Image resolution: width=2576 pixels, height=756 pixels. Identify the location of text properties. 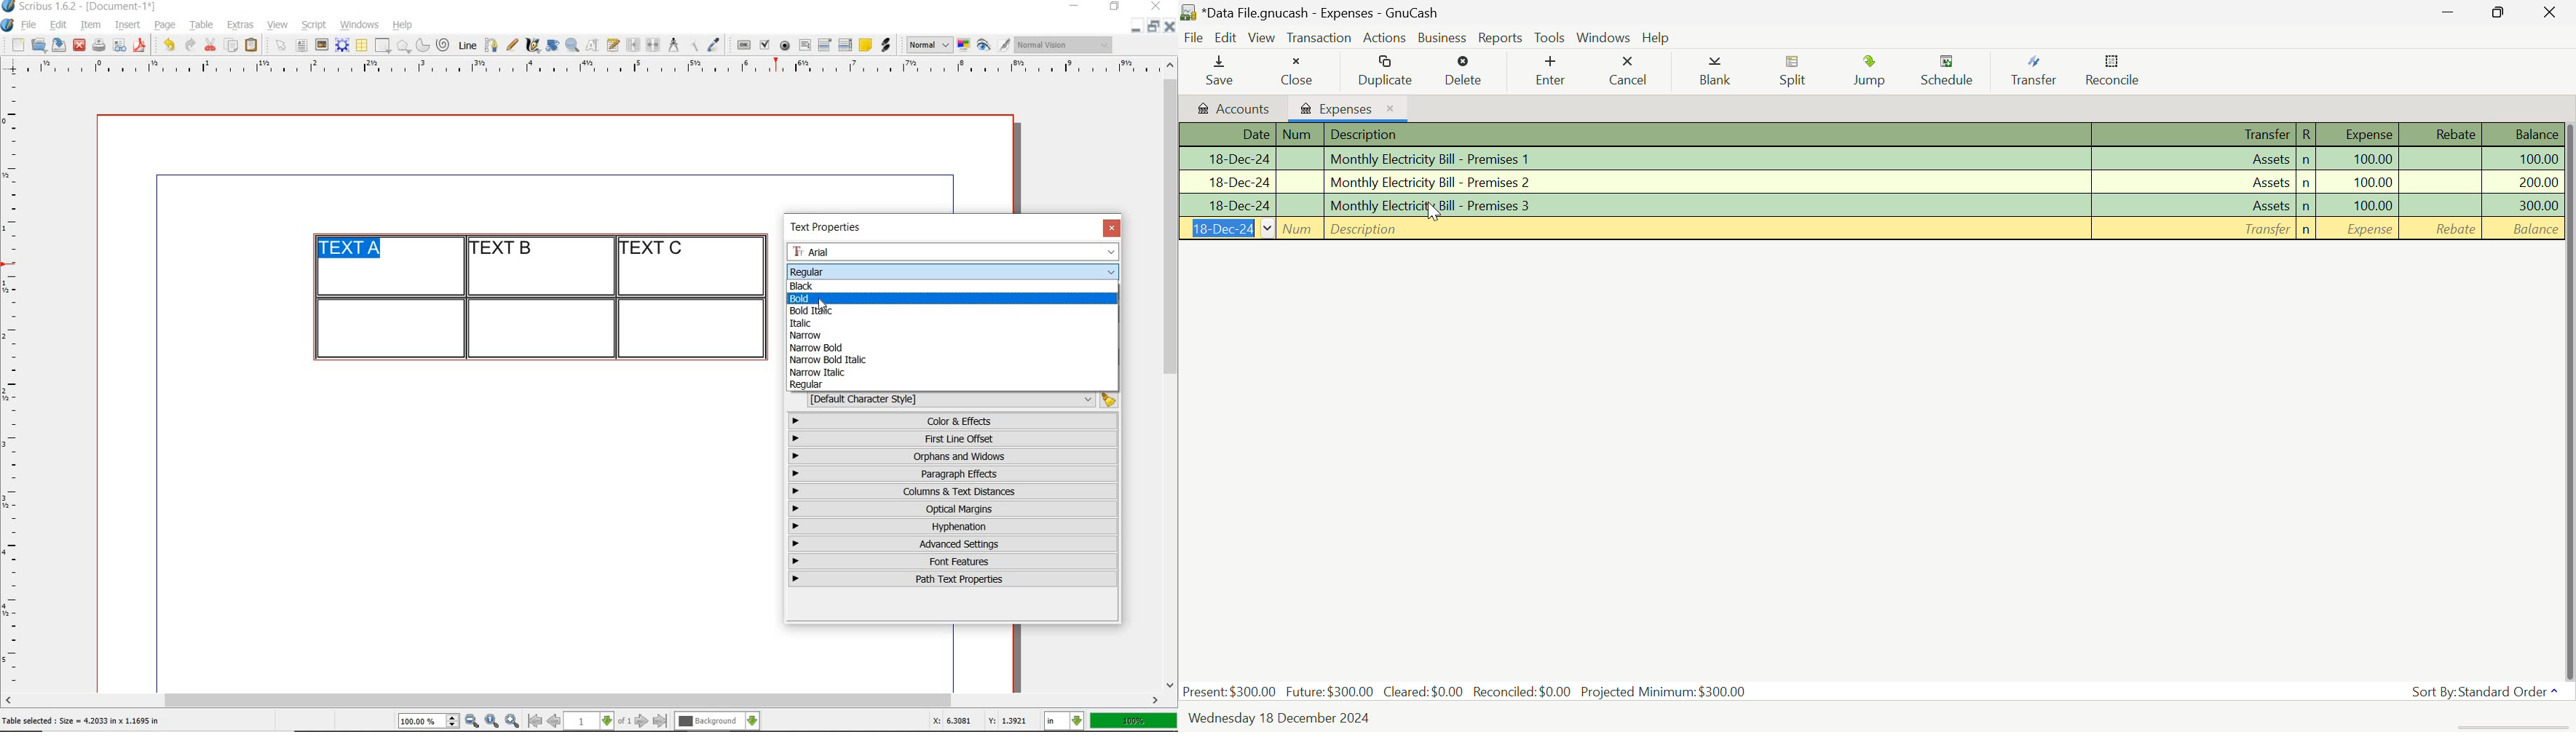
(831, 227).